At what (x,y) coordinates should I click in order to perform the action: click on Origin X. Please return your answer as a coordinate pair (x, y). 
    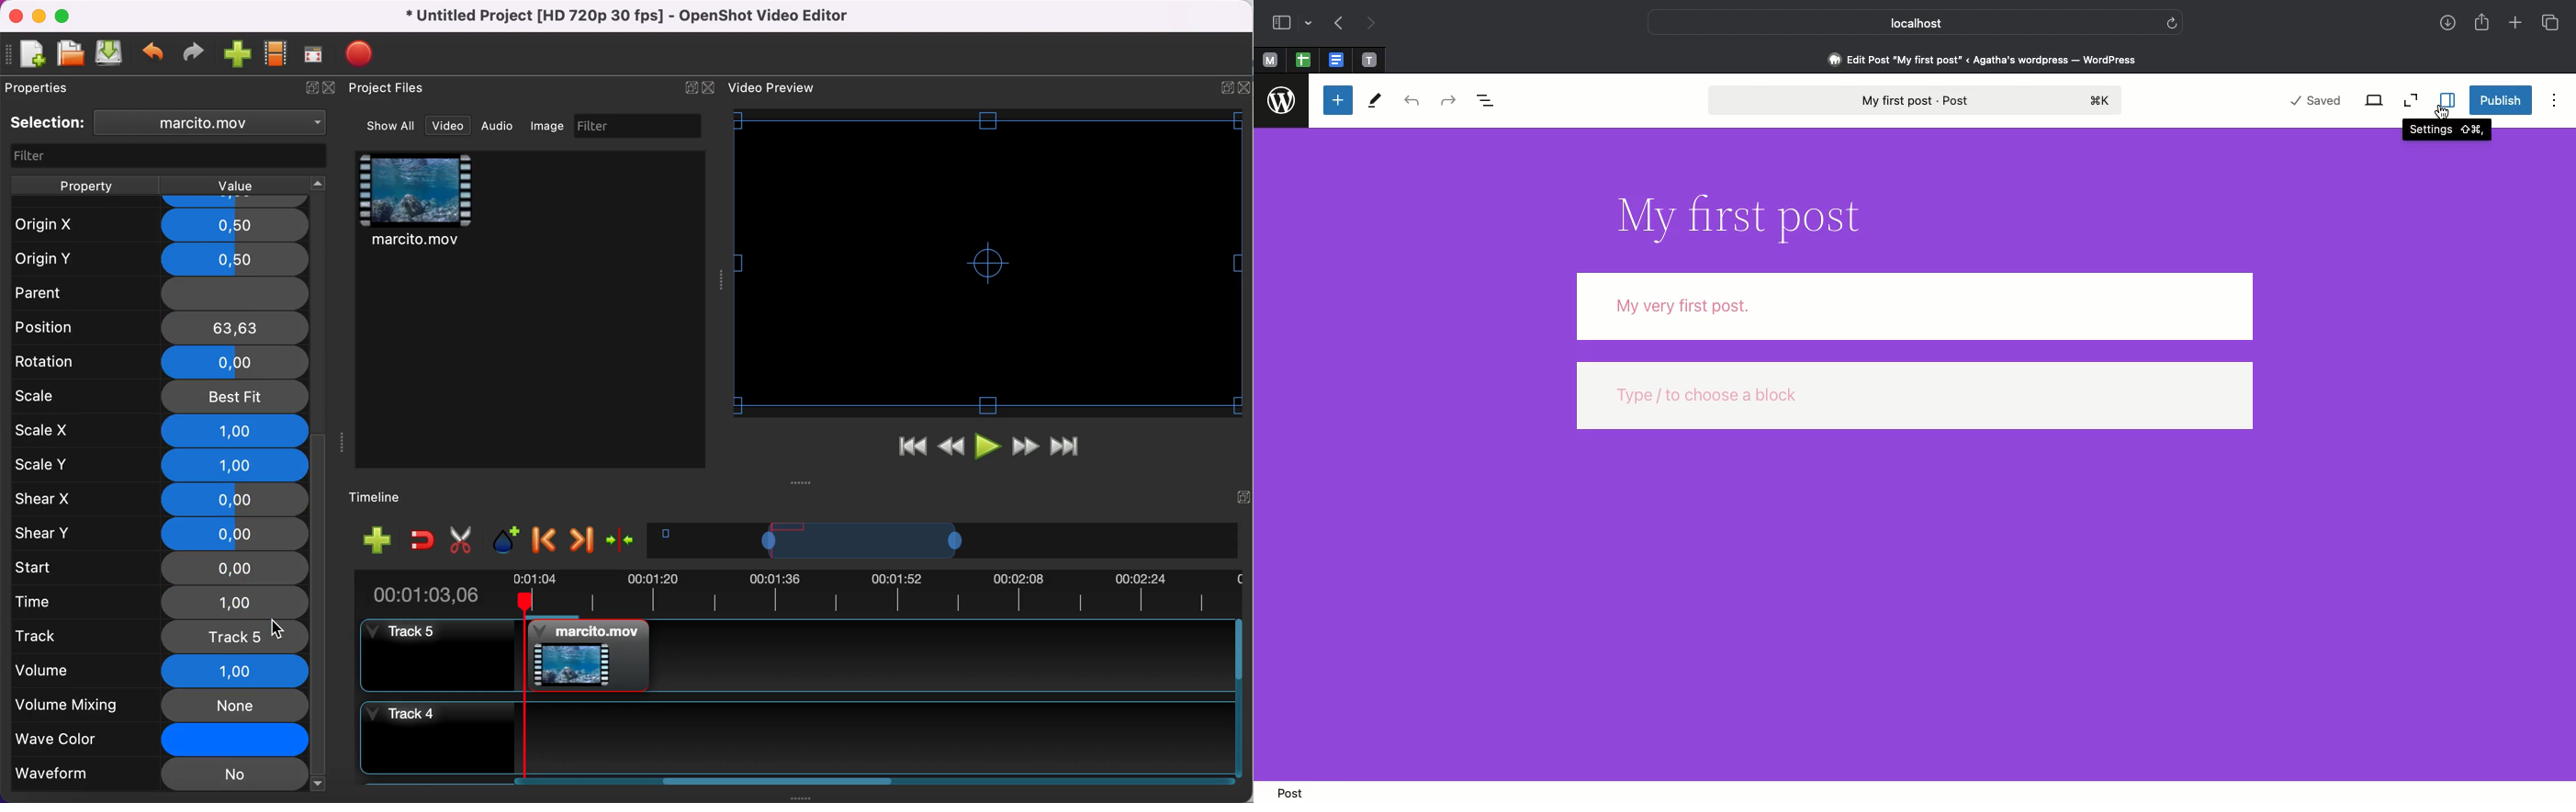
    Looking at the image, I should click on (159, 225).